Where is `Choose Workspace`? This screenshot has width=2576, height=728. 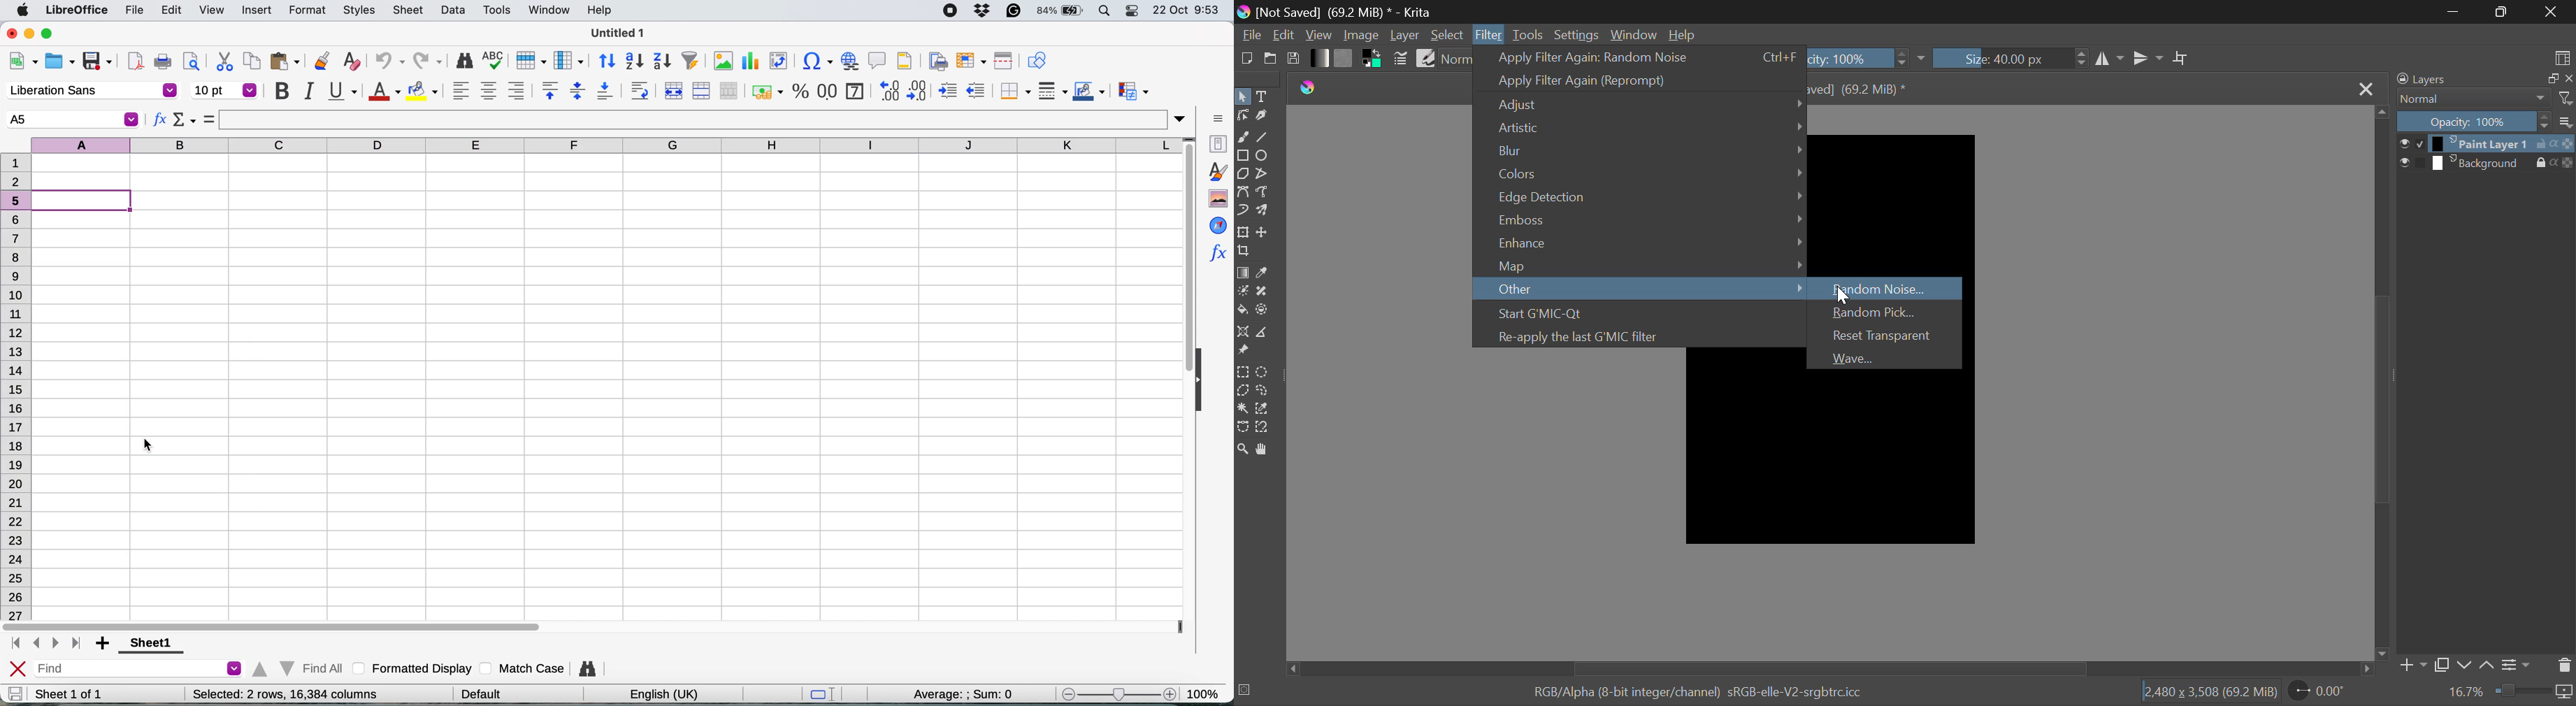 Choose Workspace is located at coordinates (2561, 57).